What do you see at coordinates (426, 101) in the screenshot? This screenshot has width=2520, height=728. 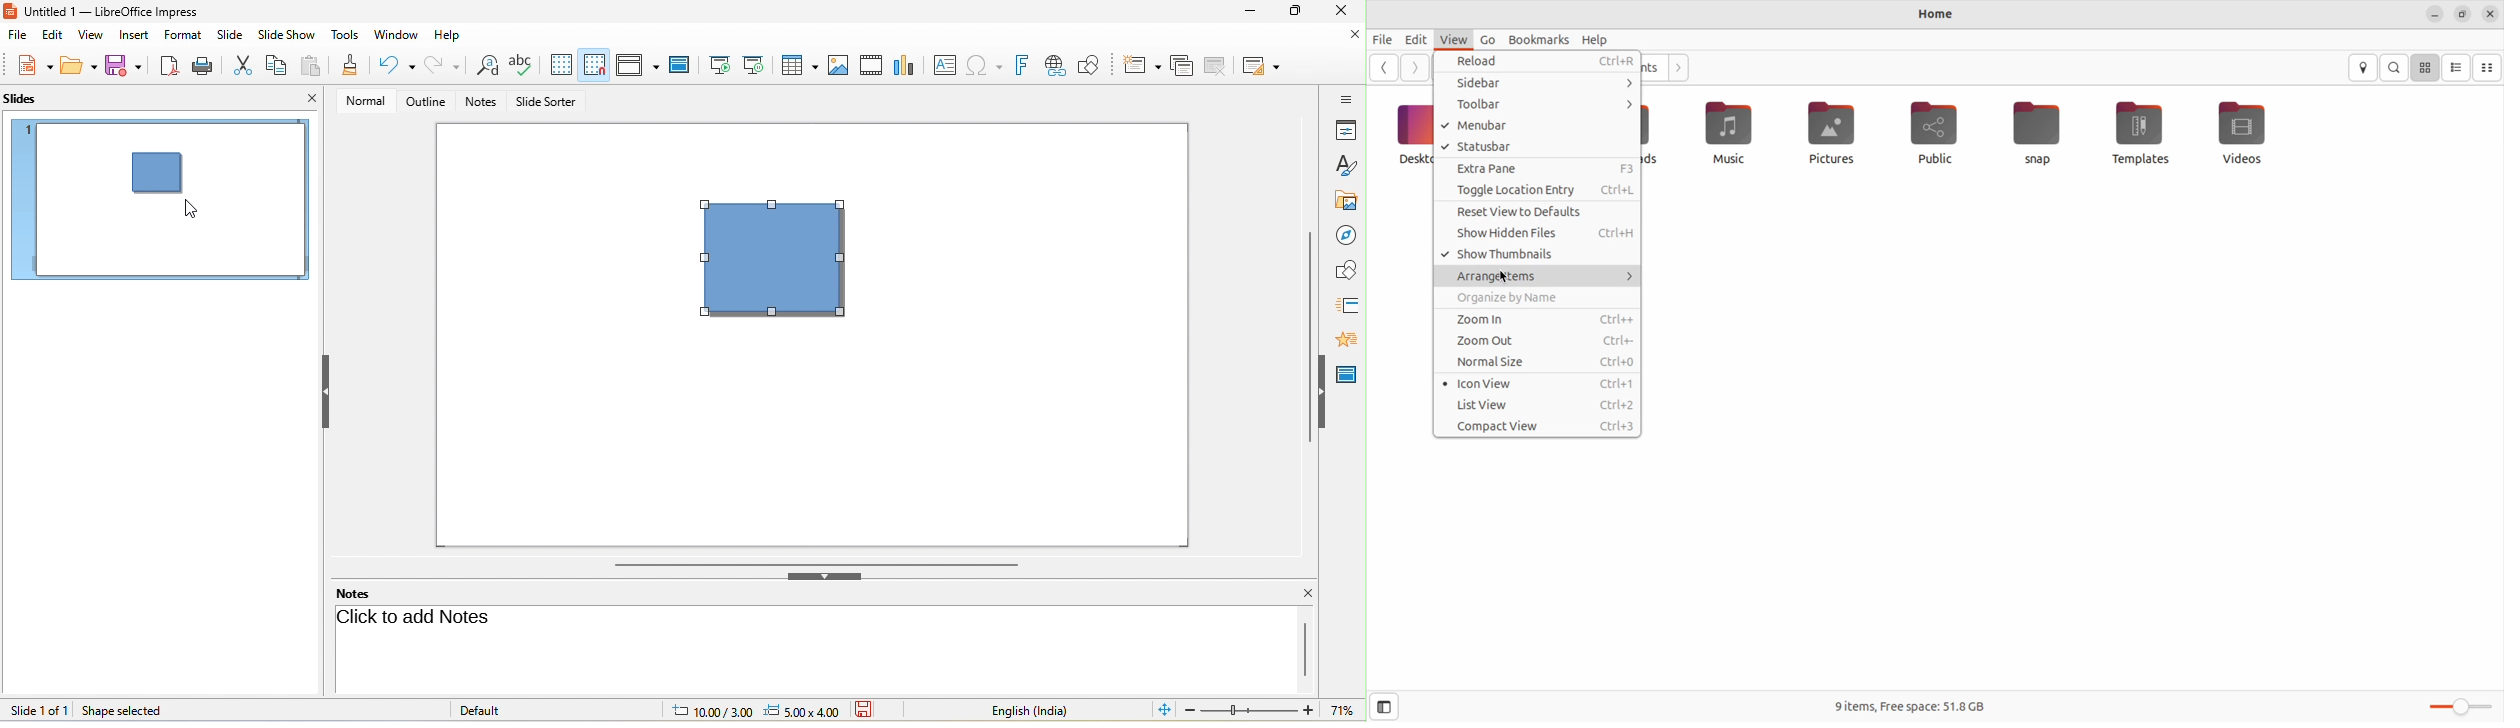 I see `outline` at bounding box center [426, 101].